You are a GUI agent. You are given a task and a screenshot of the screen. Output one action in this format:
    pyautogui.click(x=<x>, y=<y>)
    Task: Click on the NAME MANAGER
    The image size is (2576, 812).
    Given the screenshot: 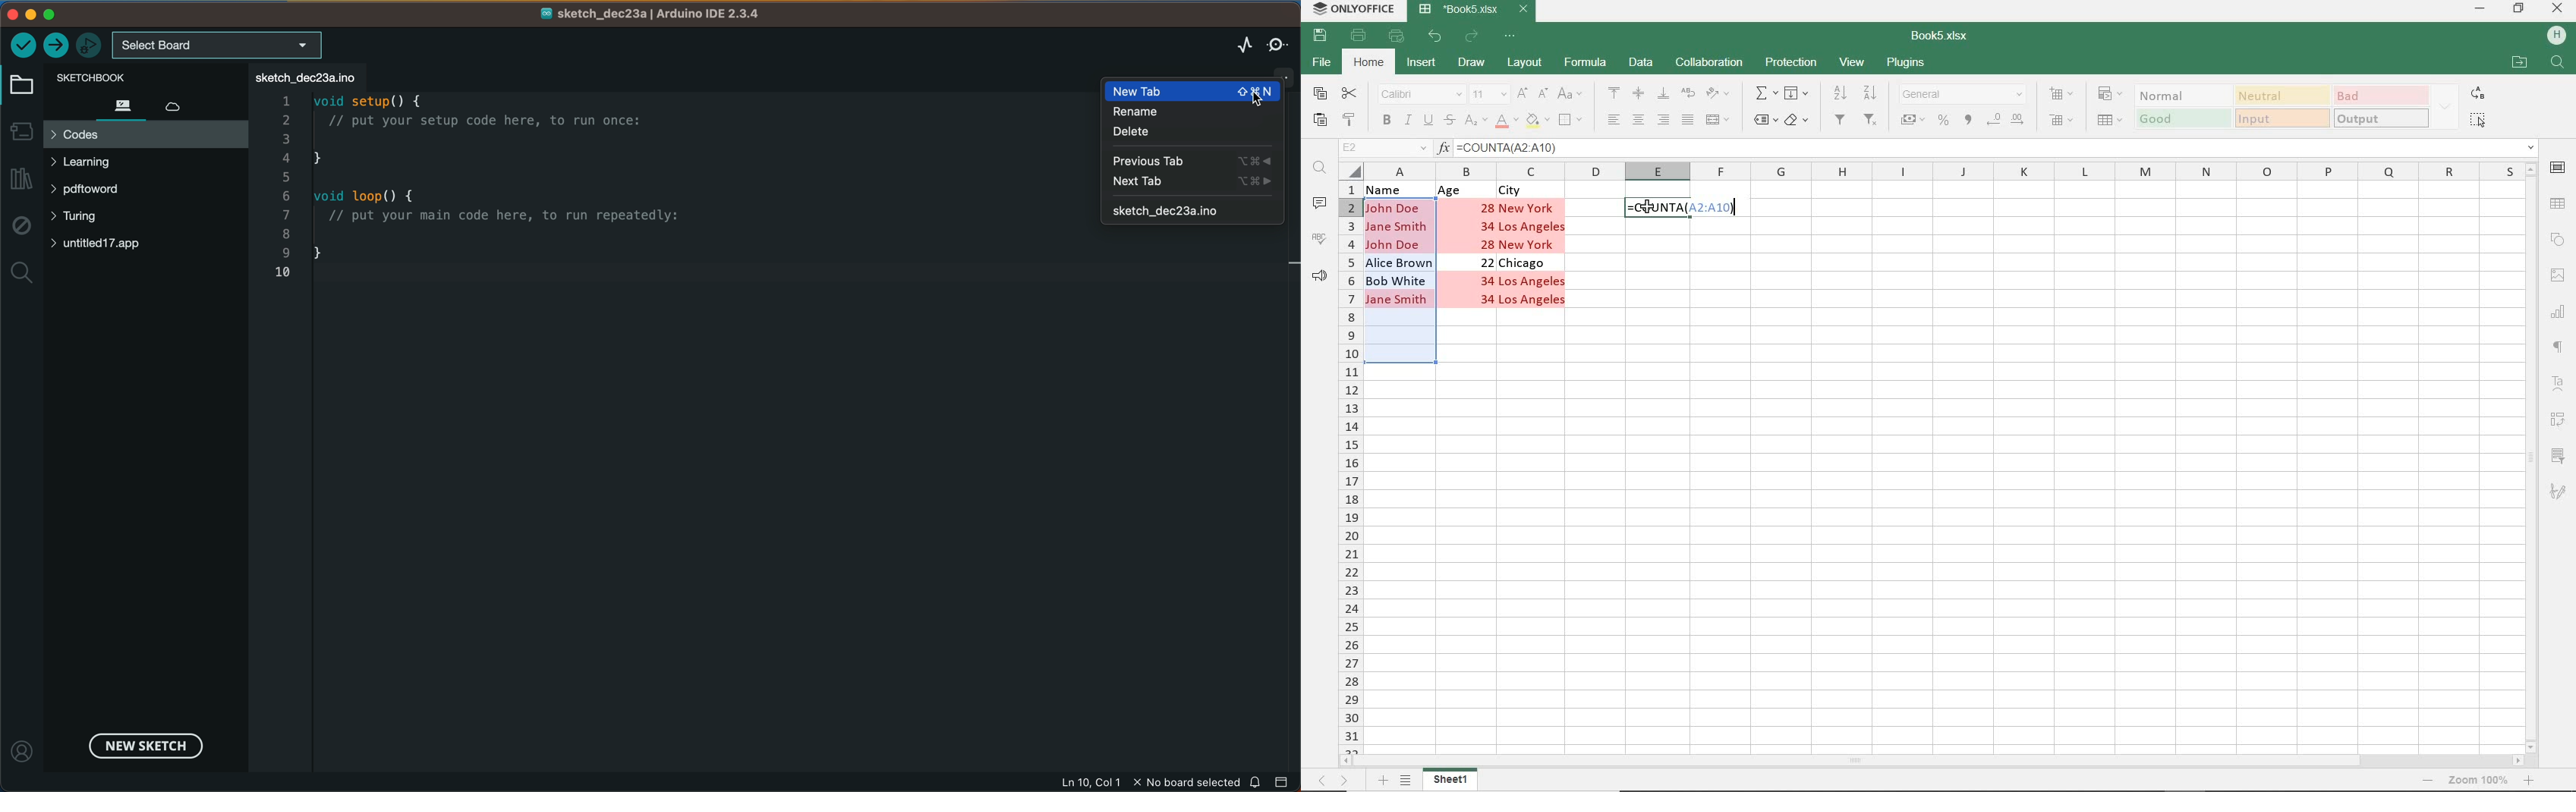 What is the action you would take?
    pyautogui.click(x=1384, y=148)
    